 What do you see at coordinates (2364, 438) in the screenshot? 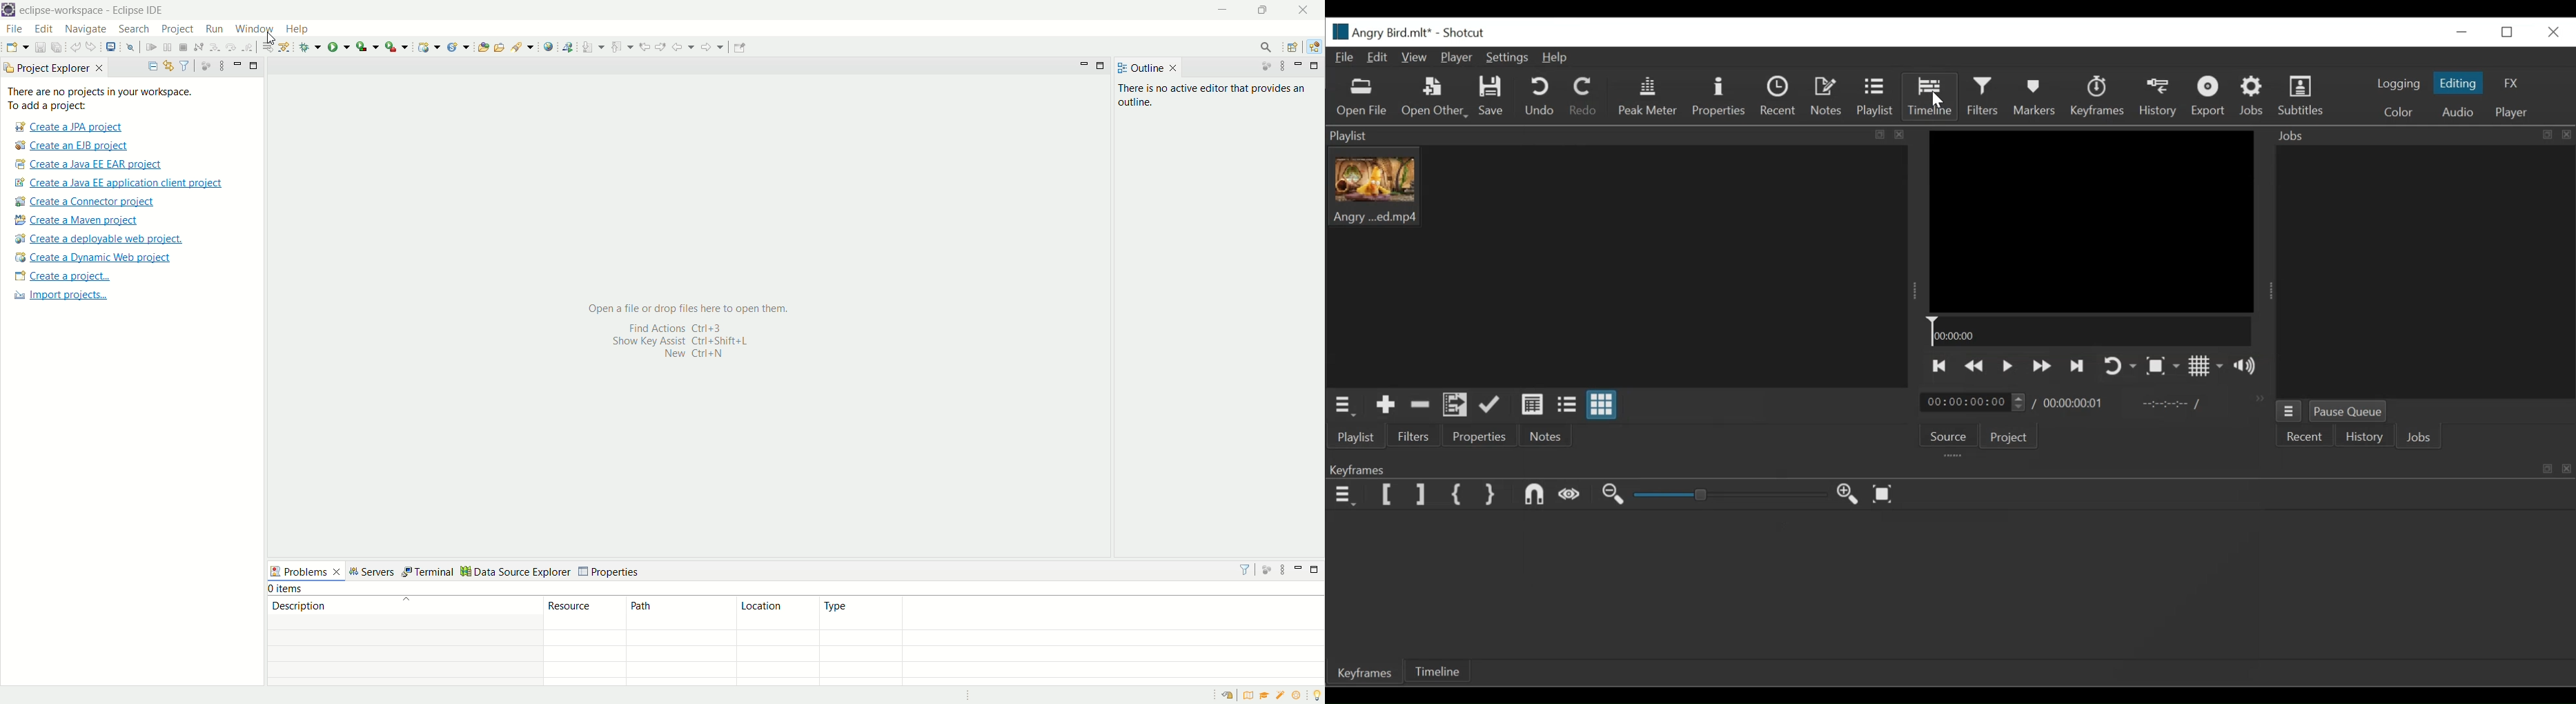
I see `History` at bounding box center [2364, 438].